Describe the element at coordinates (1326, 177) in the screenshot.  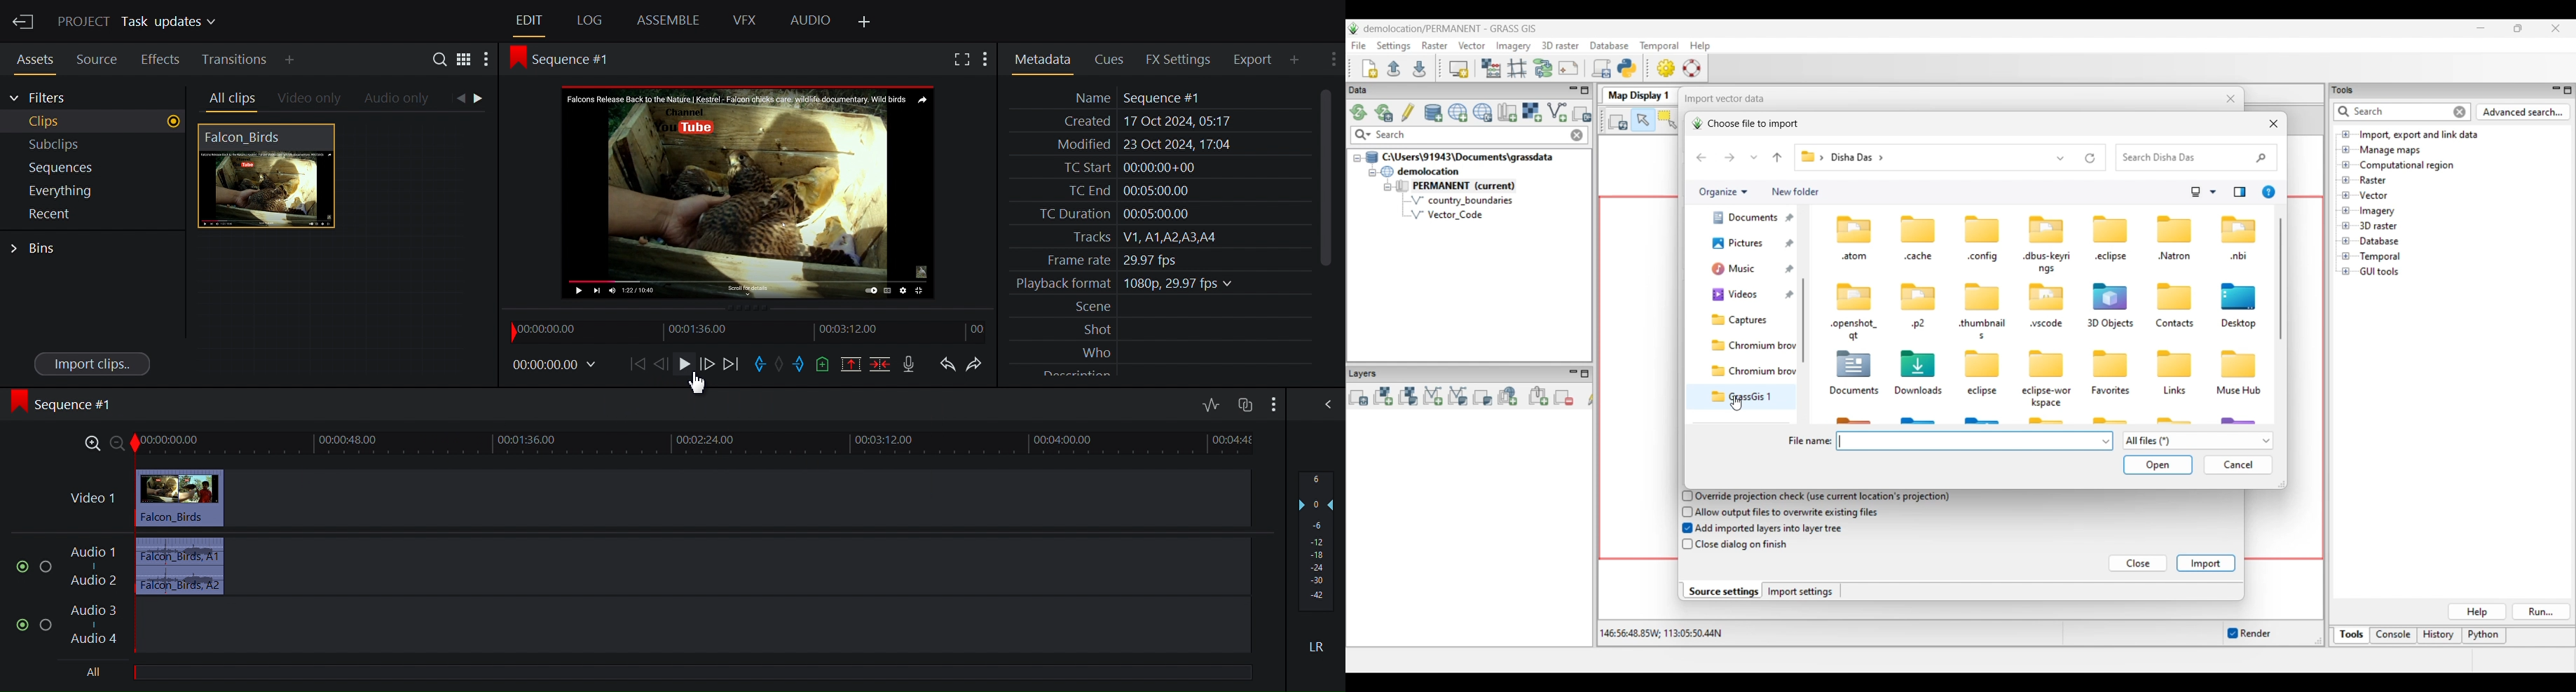
I see `Vertical Scroll bar` at that location.